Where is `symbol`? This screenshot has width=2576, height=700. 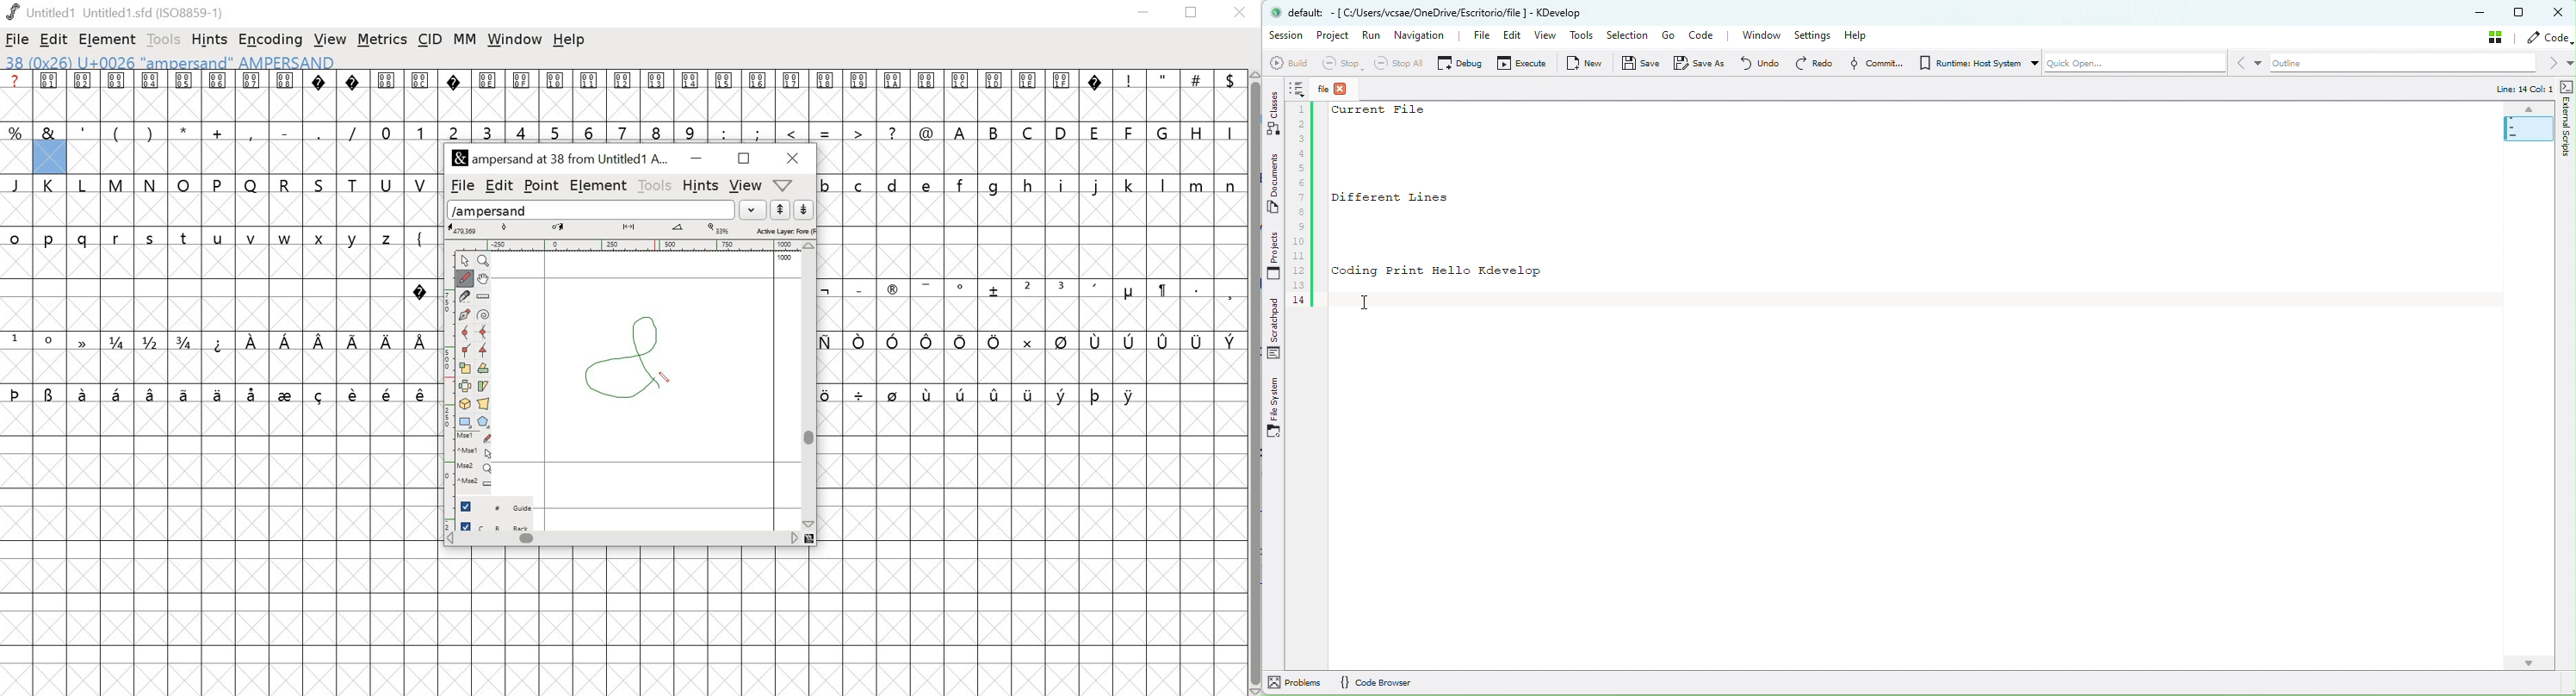
symbol is located at coordinates (355, 393).